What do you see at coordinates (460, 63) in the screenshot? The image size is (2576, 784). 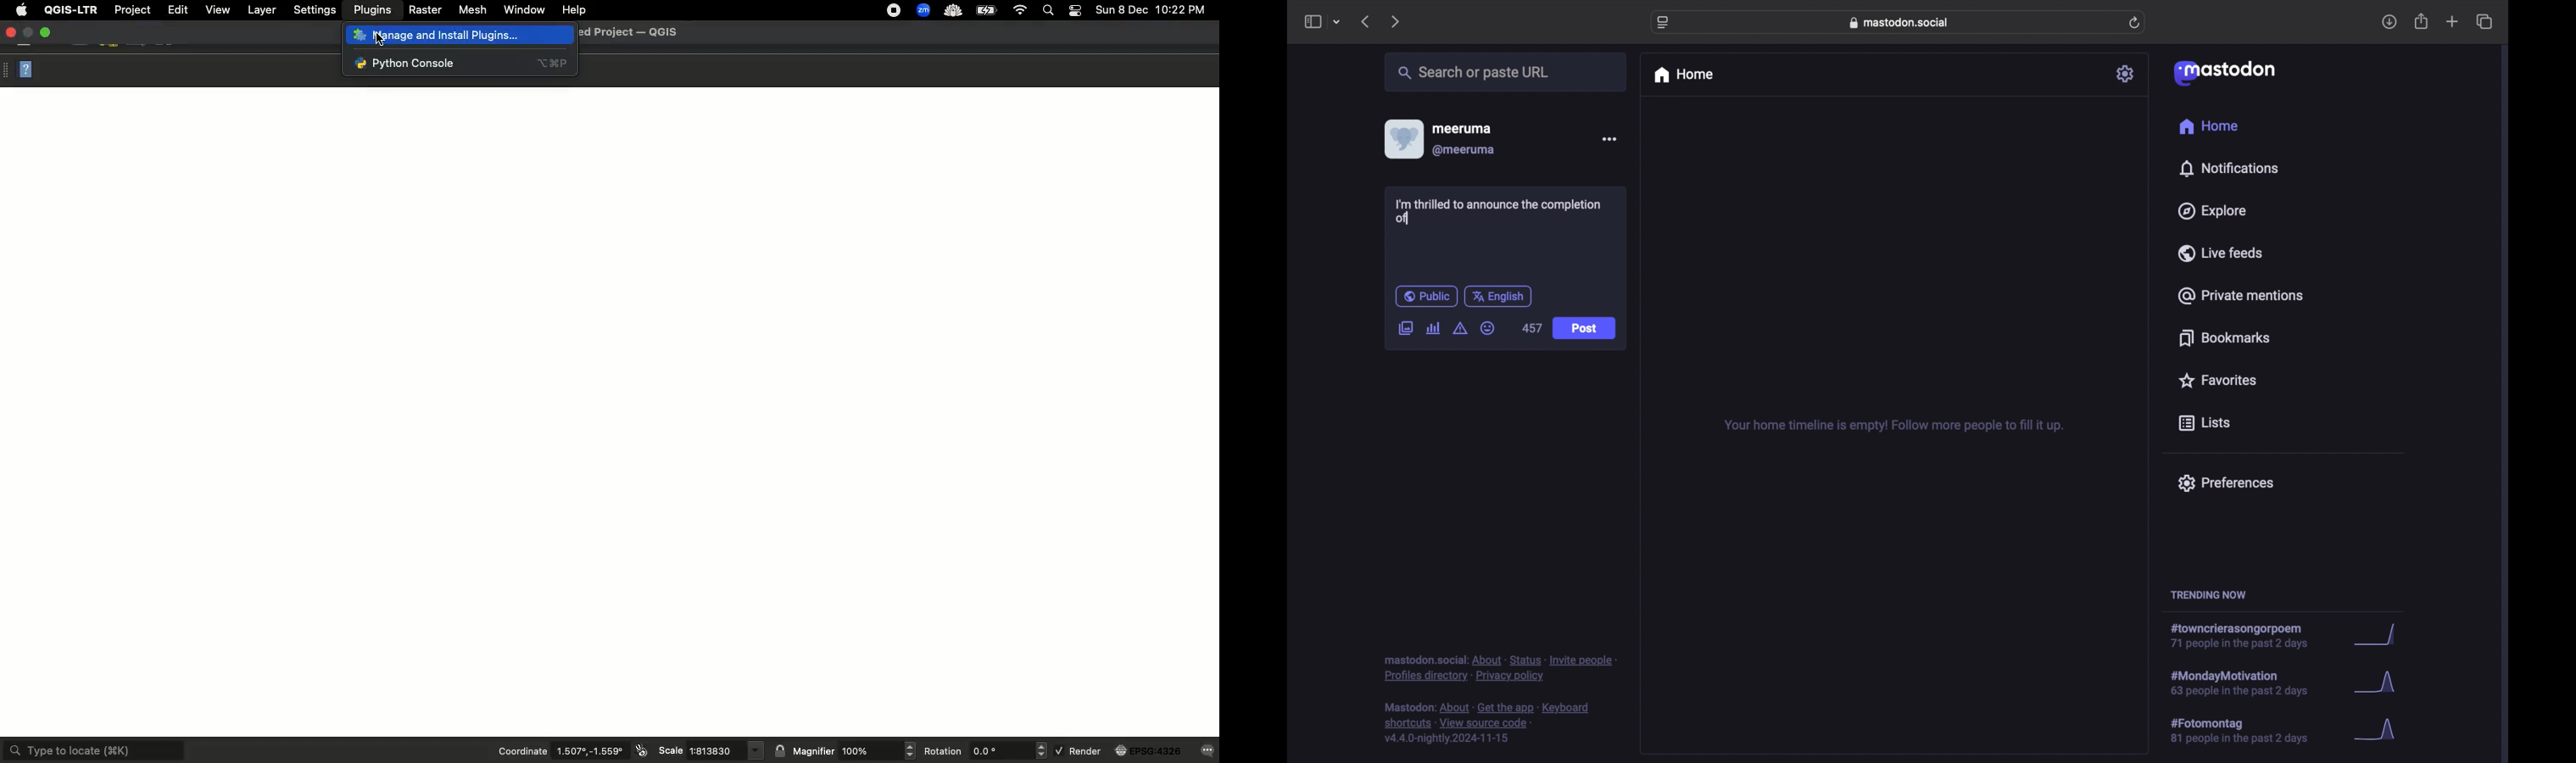 I see `Python console` at bounding box center [460, 63].